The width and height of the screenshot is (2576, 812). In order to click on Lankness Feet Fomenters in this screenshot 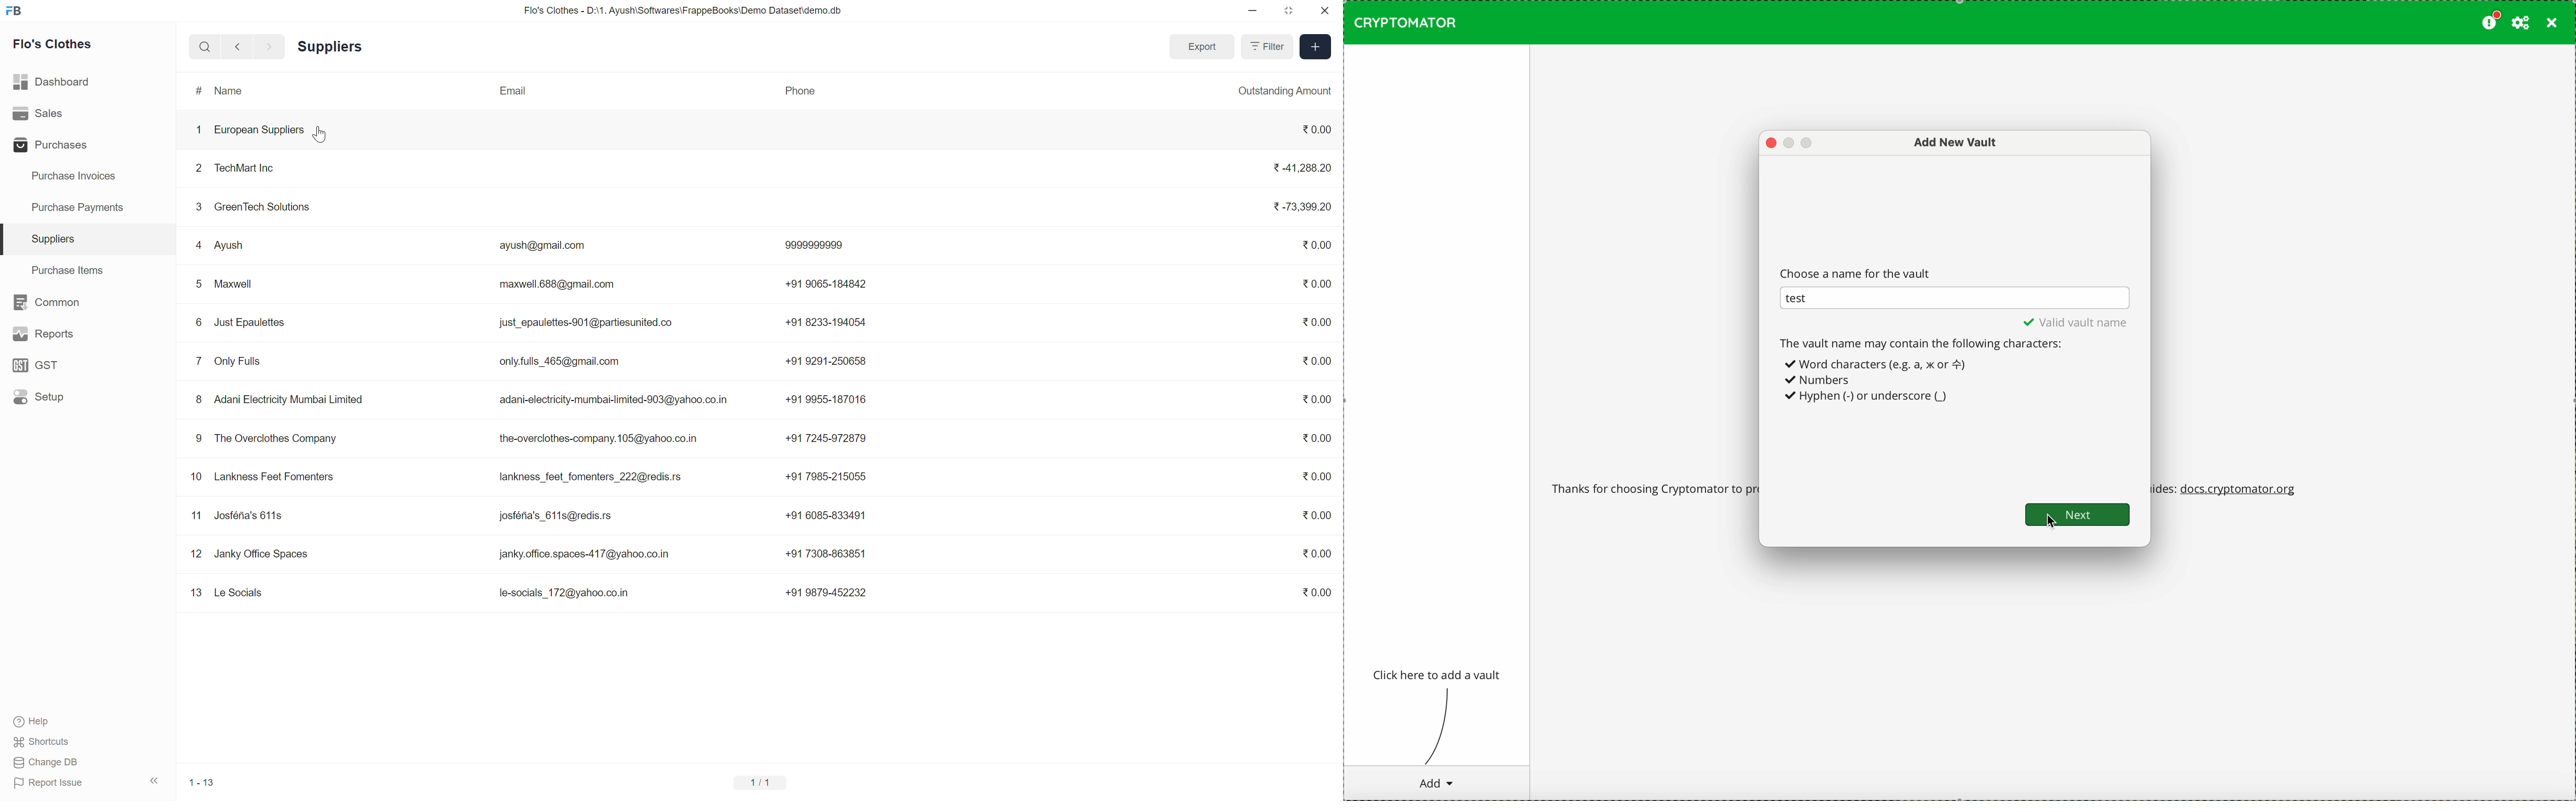, I will do `click(284, 480)`.